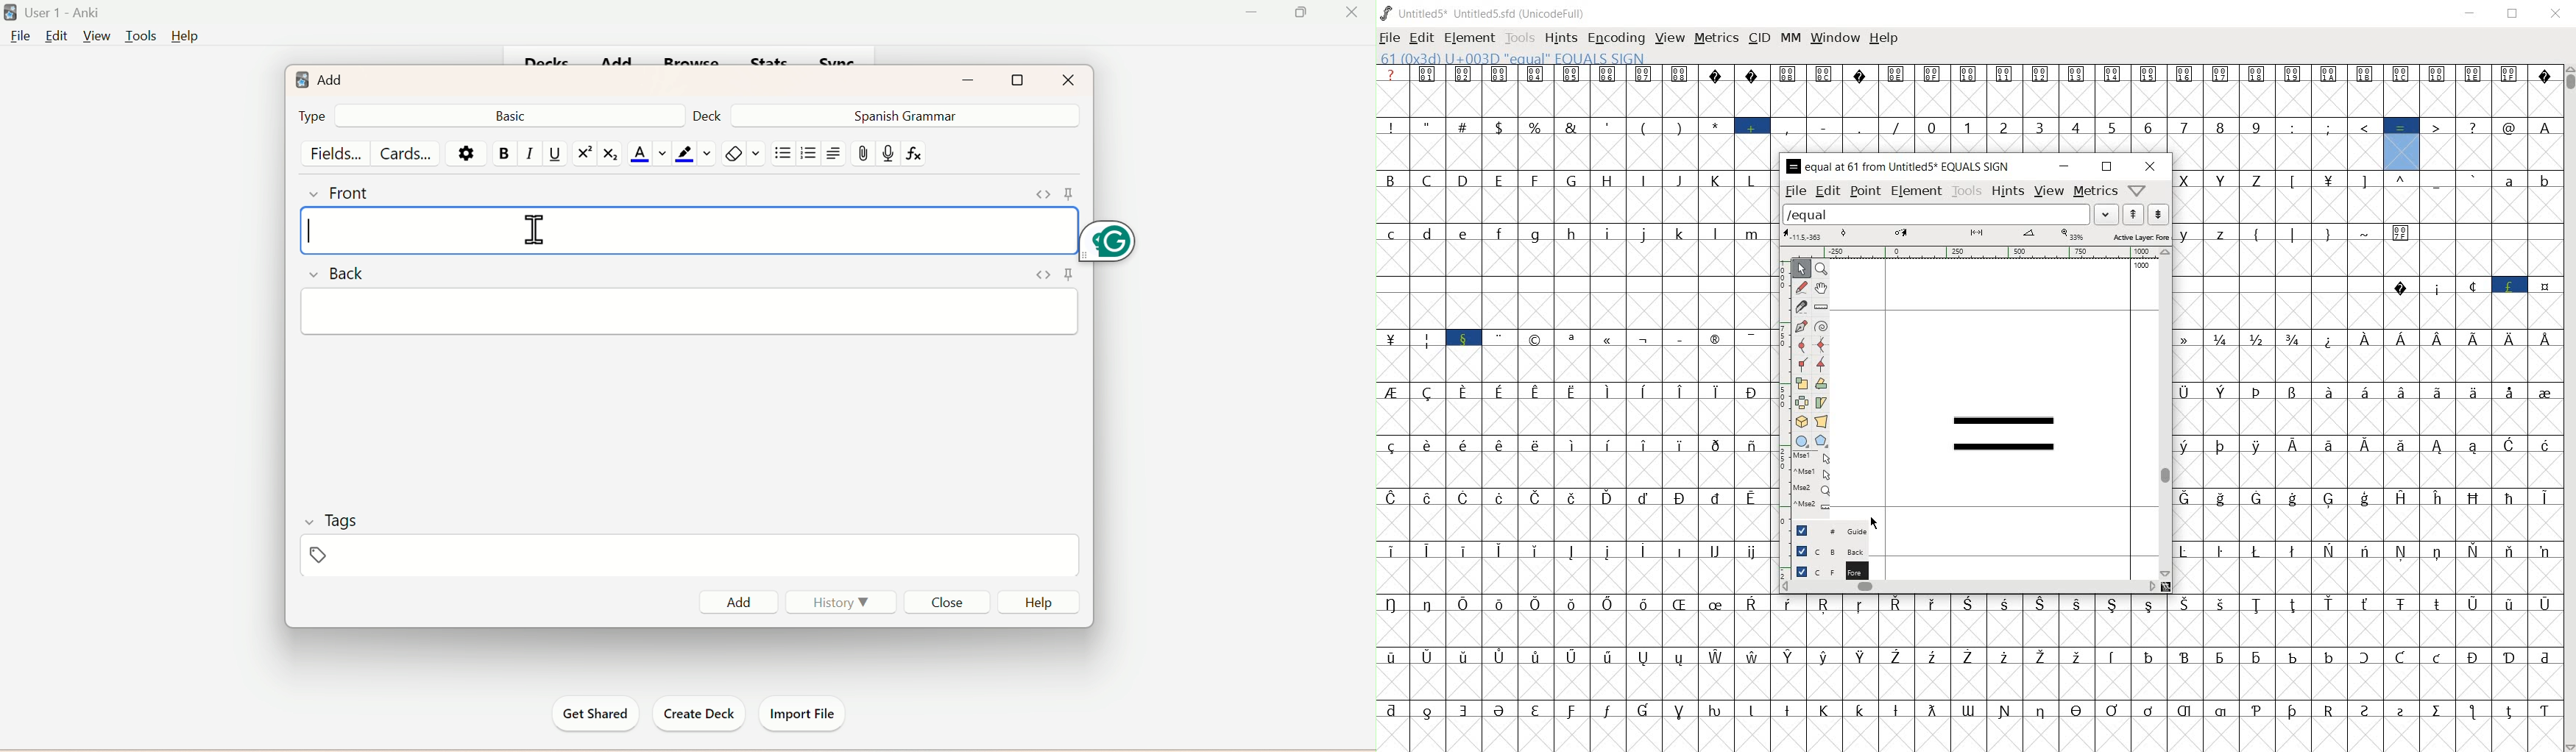  What do you see at coordinates (556, 154) in the screenshot?
I see `Underline` at bounding box center [556, 154].